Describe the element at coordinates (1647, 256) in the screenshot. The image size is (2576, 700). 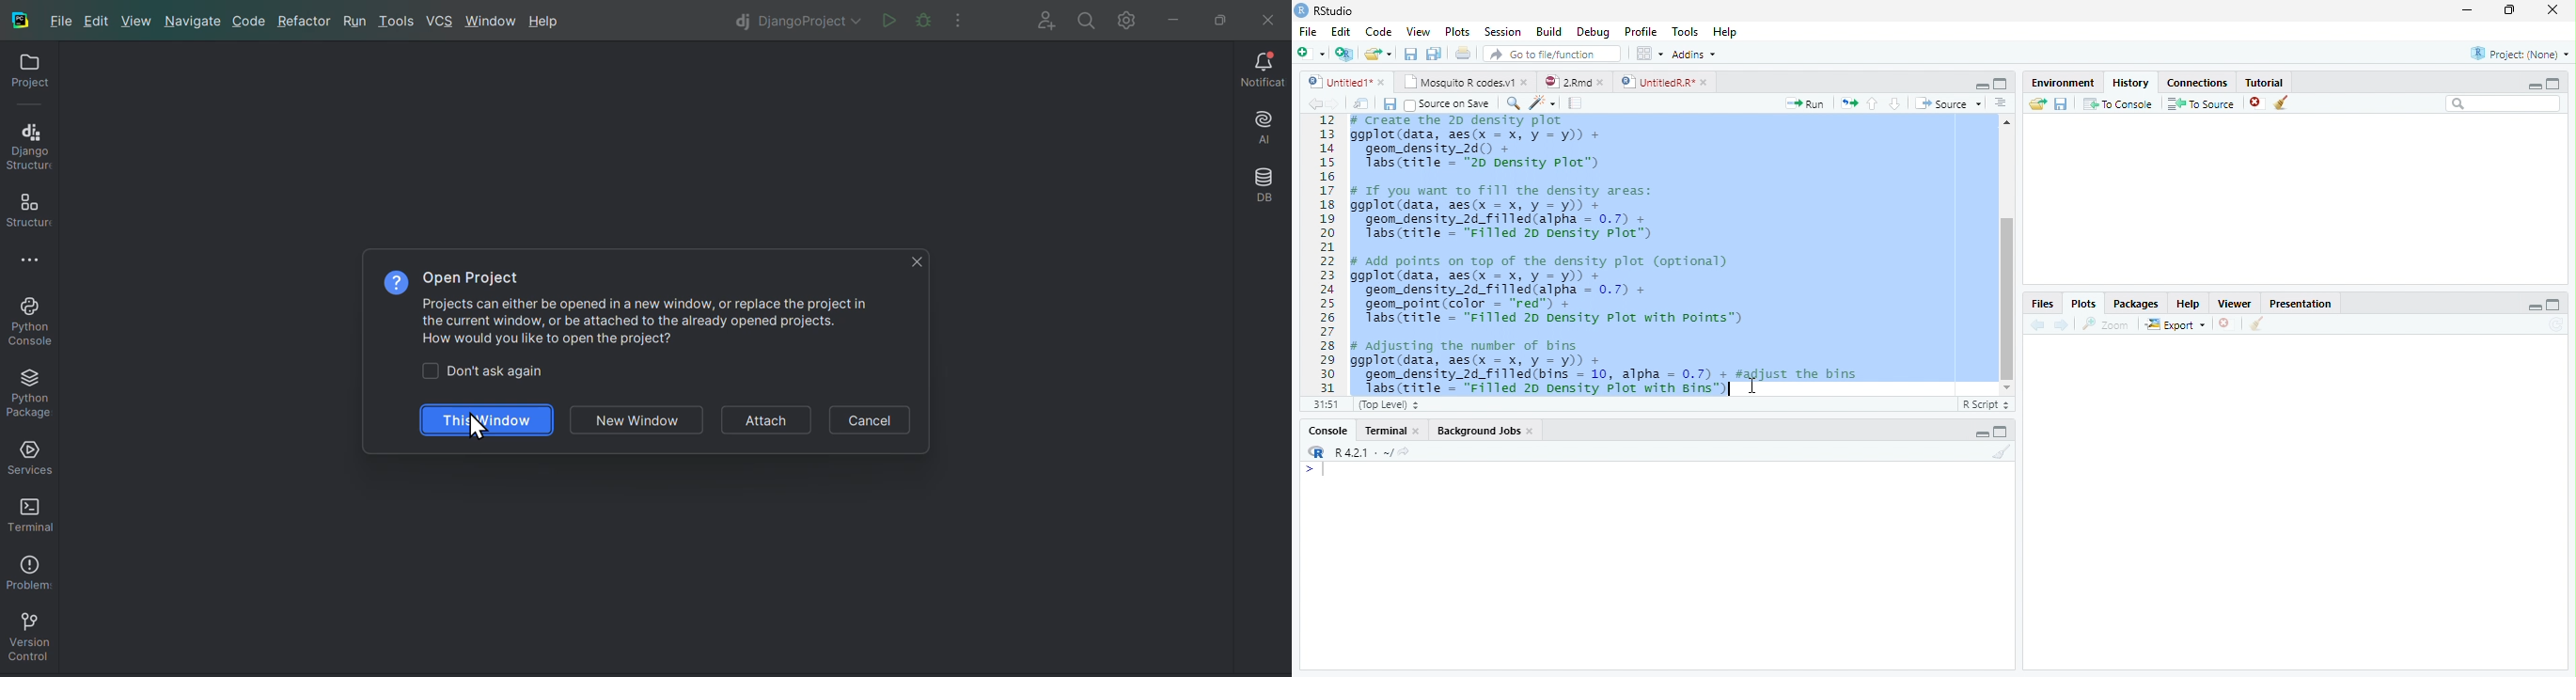
I see `12 # Create the ZD density plot
13 ggplot(data, aes(x = x, y = y)) +

14 geom_density_2d() +

15 Tabs(ritle - "20 Density Plot”)

16

17 # If you want to ill the density areas:

18 ggplot(data, aes(x = x, y = y)) +

19 geom_density_2d_filled(alpha = 0.7) +

20 Tabs(title = "Filled 20 Density Plot”)

21

22 # add points on top of the density plot (optional)

23 ggplot(data, aes(x = x, y = y)) +

24 geom_density_2d_filled(alpha = 0.7) +

25 geom_point(color = “red") +

26 Tabs(title = "Filled 20 Density Plot with points”)

27

28 # adjusting the number of bins

29 ggplot(data, aes(x = x, y = y)) +

30 geom_density_2d_filled(bins = 10, alpha = 0.7) + #adjust the bins
31 Jabs(ritle = “Filled 20 Density Plot with Bins")` at that location.